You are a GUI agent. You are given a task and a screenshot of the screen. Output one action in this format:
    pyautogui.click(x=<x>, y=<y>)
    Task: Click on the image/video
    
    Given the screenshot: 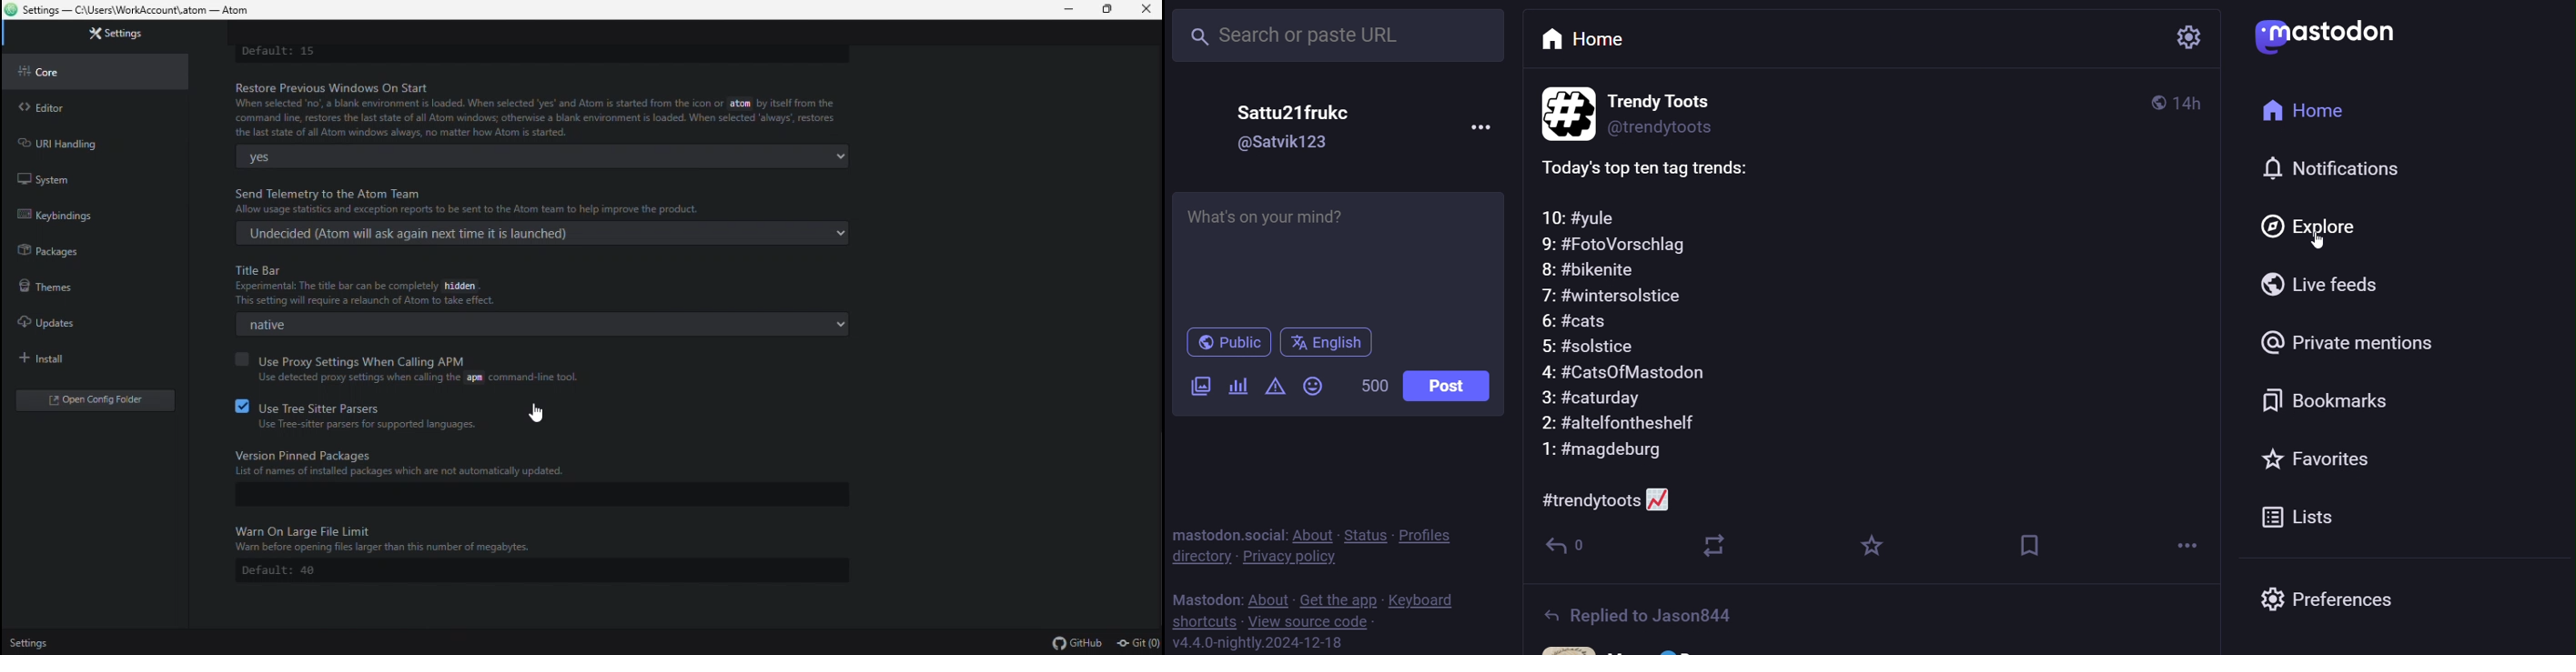 What is the action you would take?
    pyautogui.click(x=1197, y=386)
    